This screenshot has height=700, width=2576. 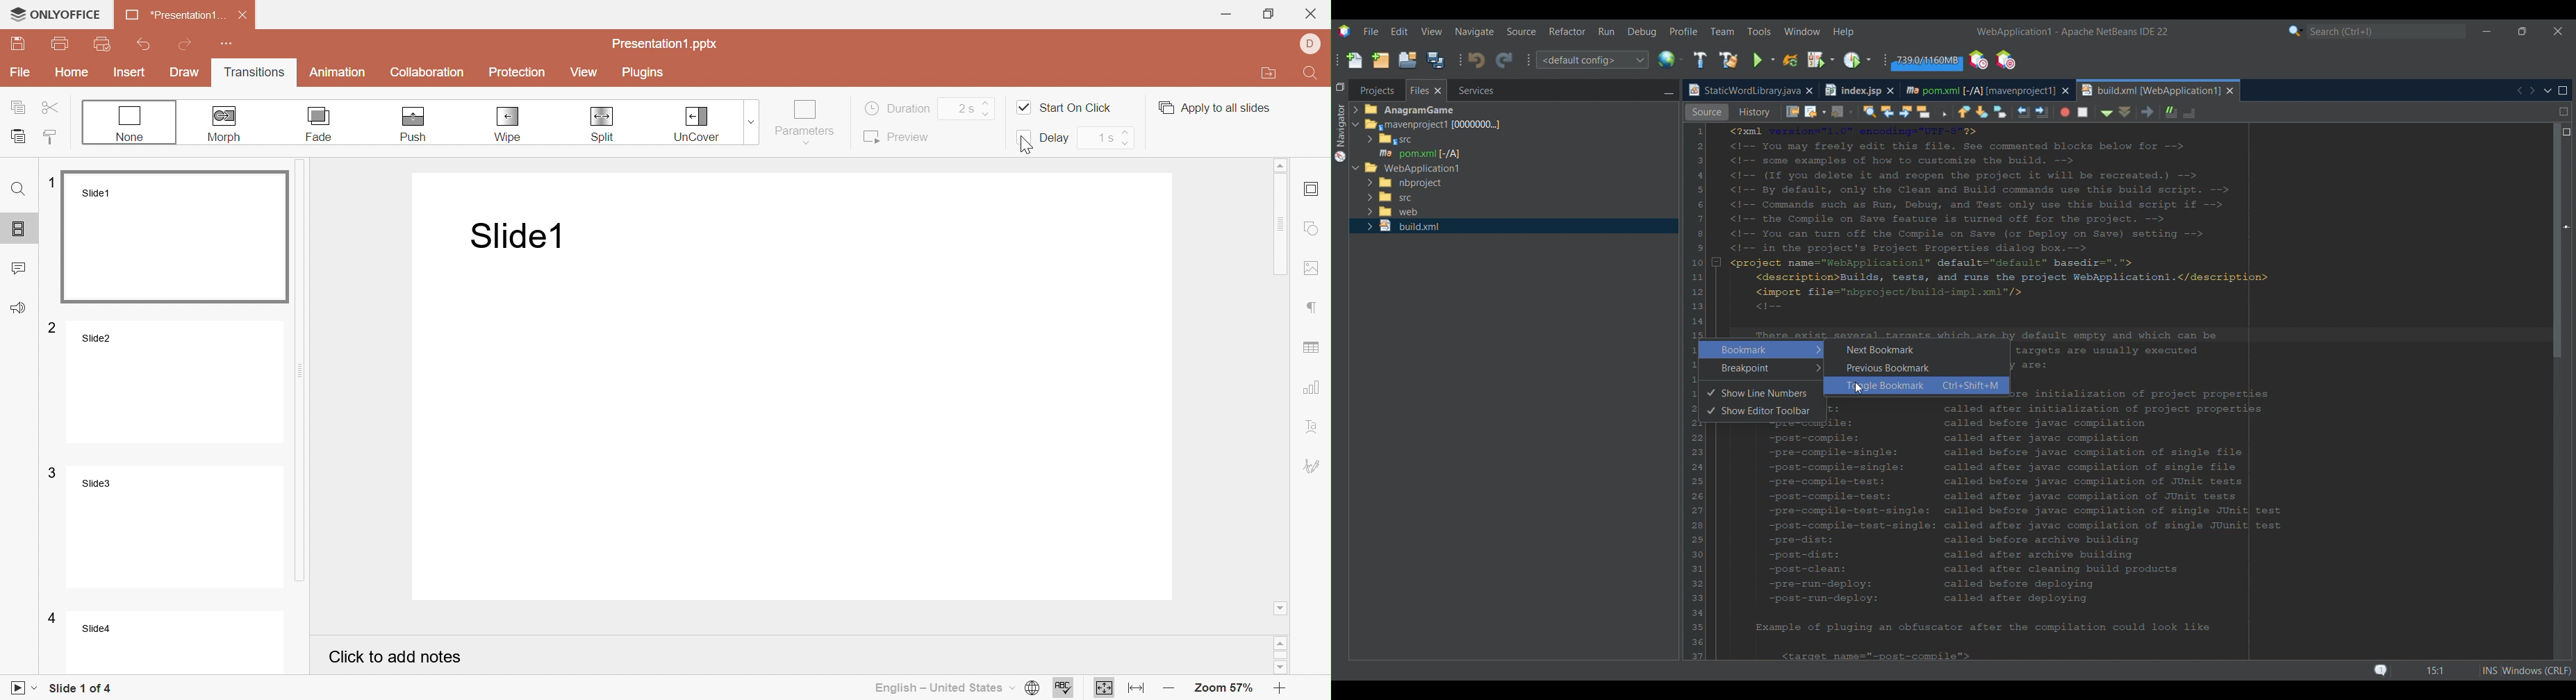 I want to click on Scroll up, so click(x=1280, y=645).